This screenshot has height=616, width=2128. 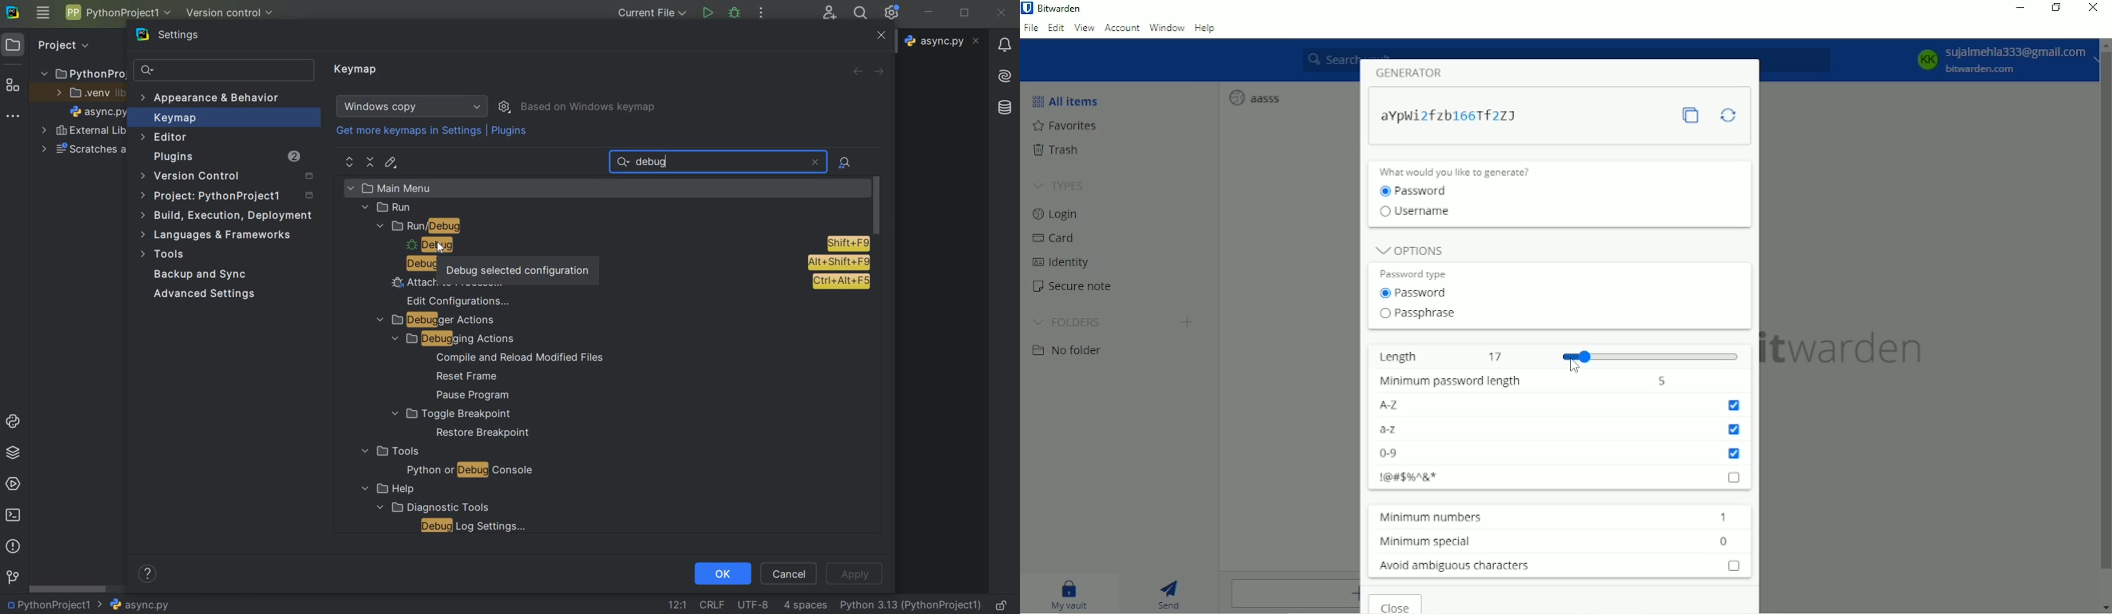 What do you see at coordinates (2056, 9) in the screenshot?
I see `Restore down` at bounding box center [2056, 9].